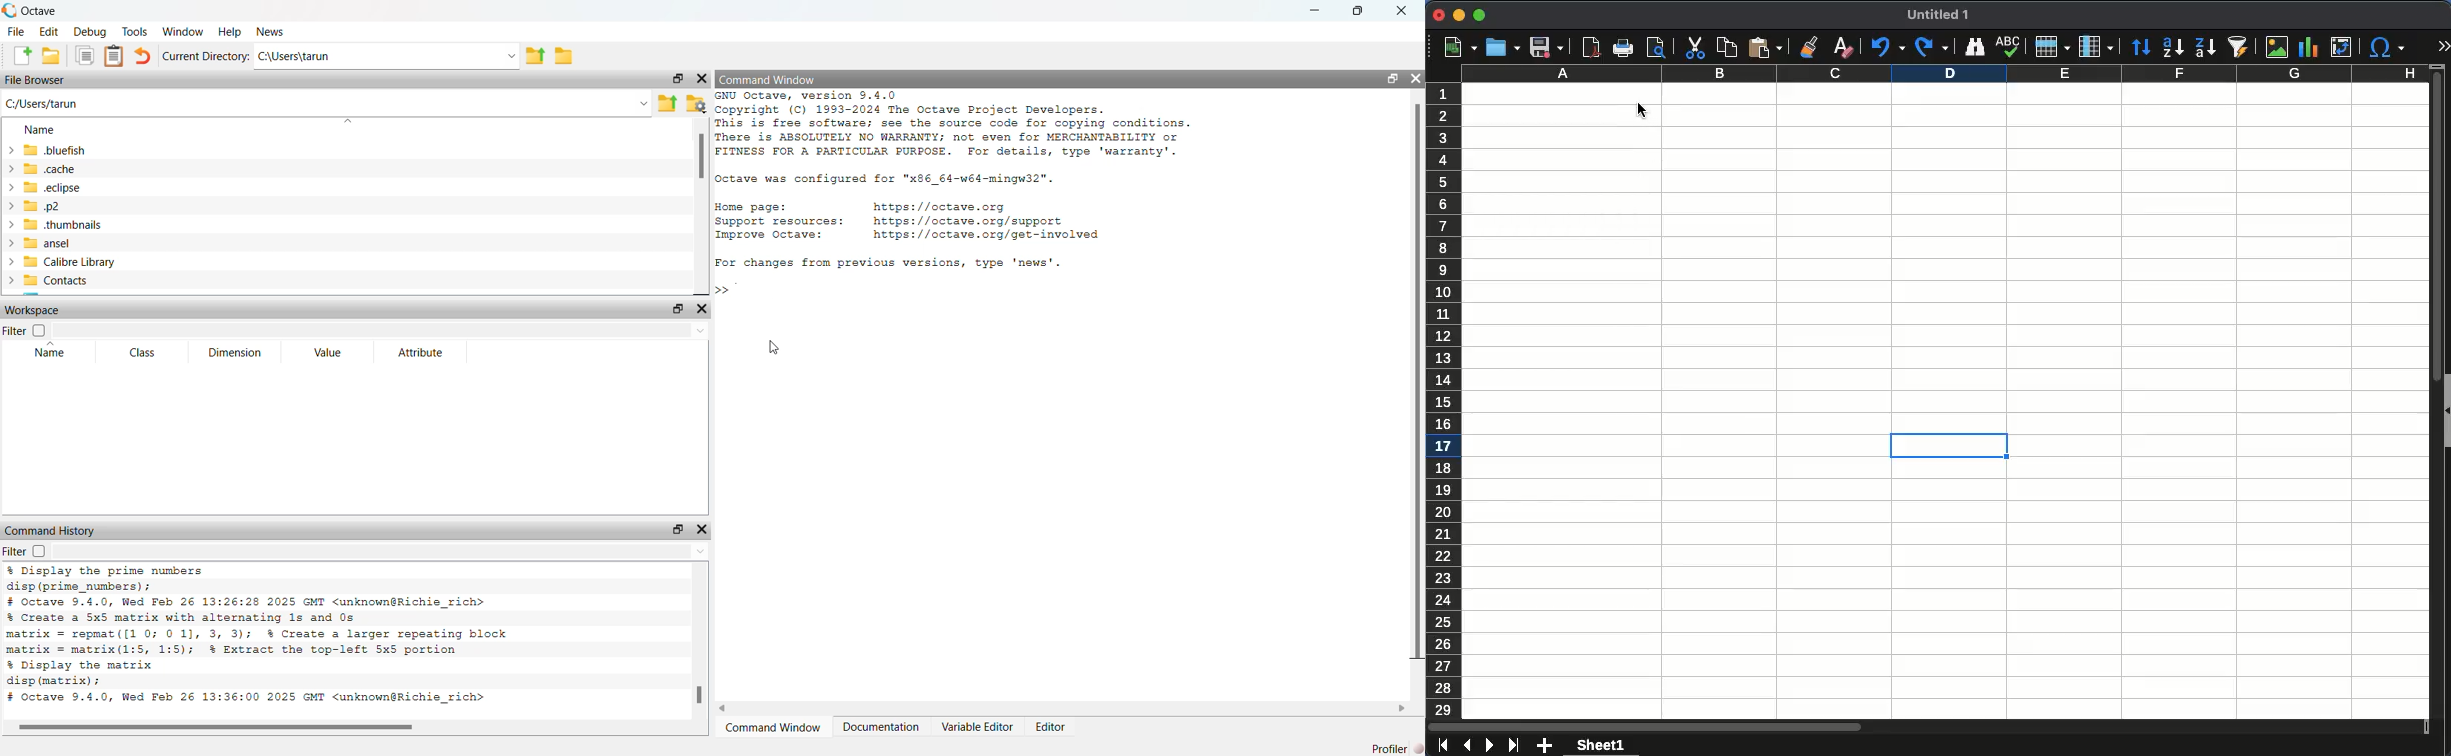 The width and height of the screenshot is (2464, 756). What do you see at coordinates (39, 310) in the screenshot?
I see `workspace` at bounding box center [39, 310].